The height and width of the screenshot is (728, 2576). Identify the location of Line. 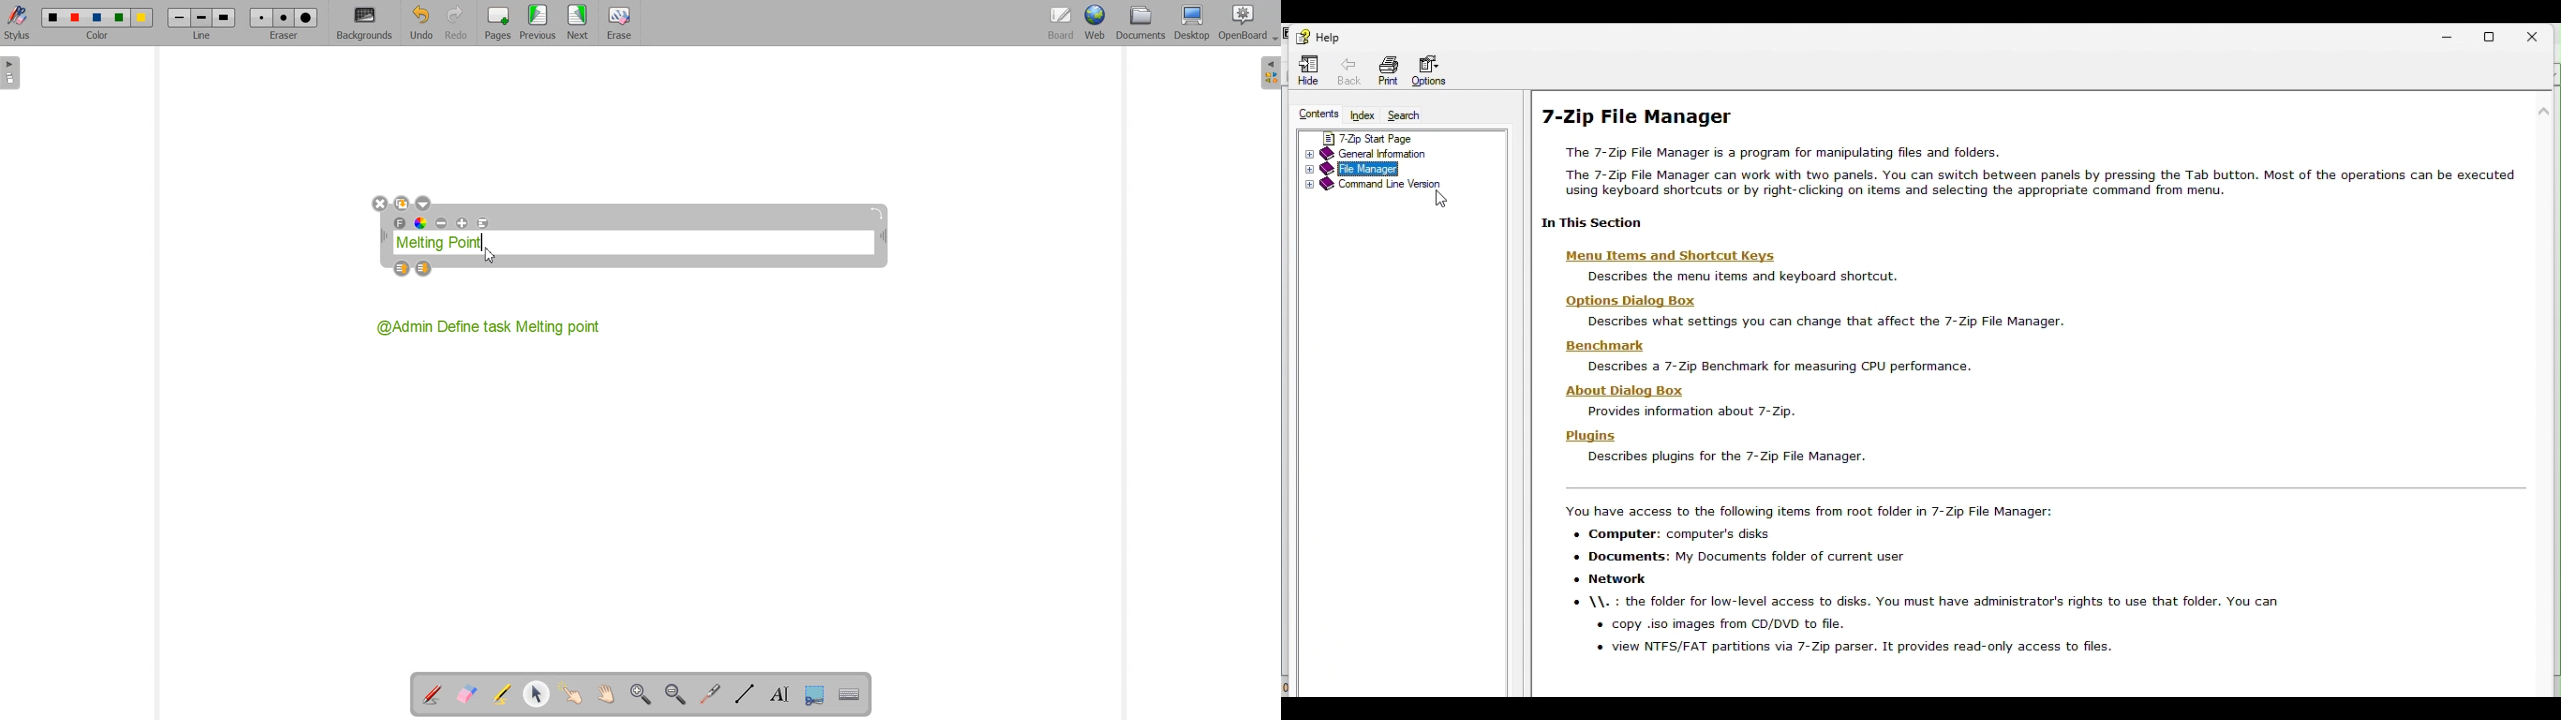
(201, 23).